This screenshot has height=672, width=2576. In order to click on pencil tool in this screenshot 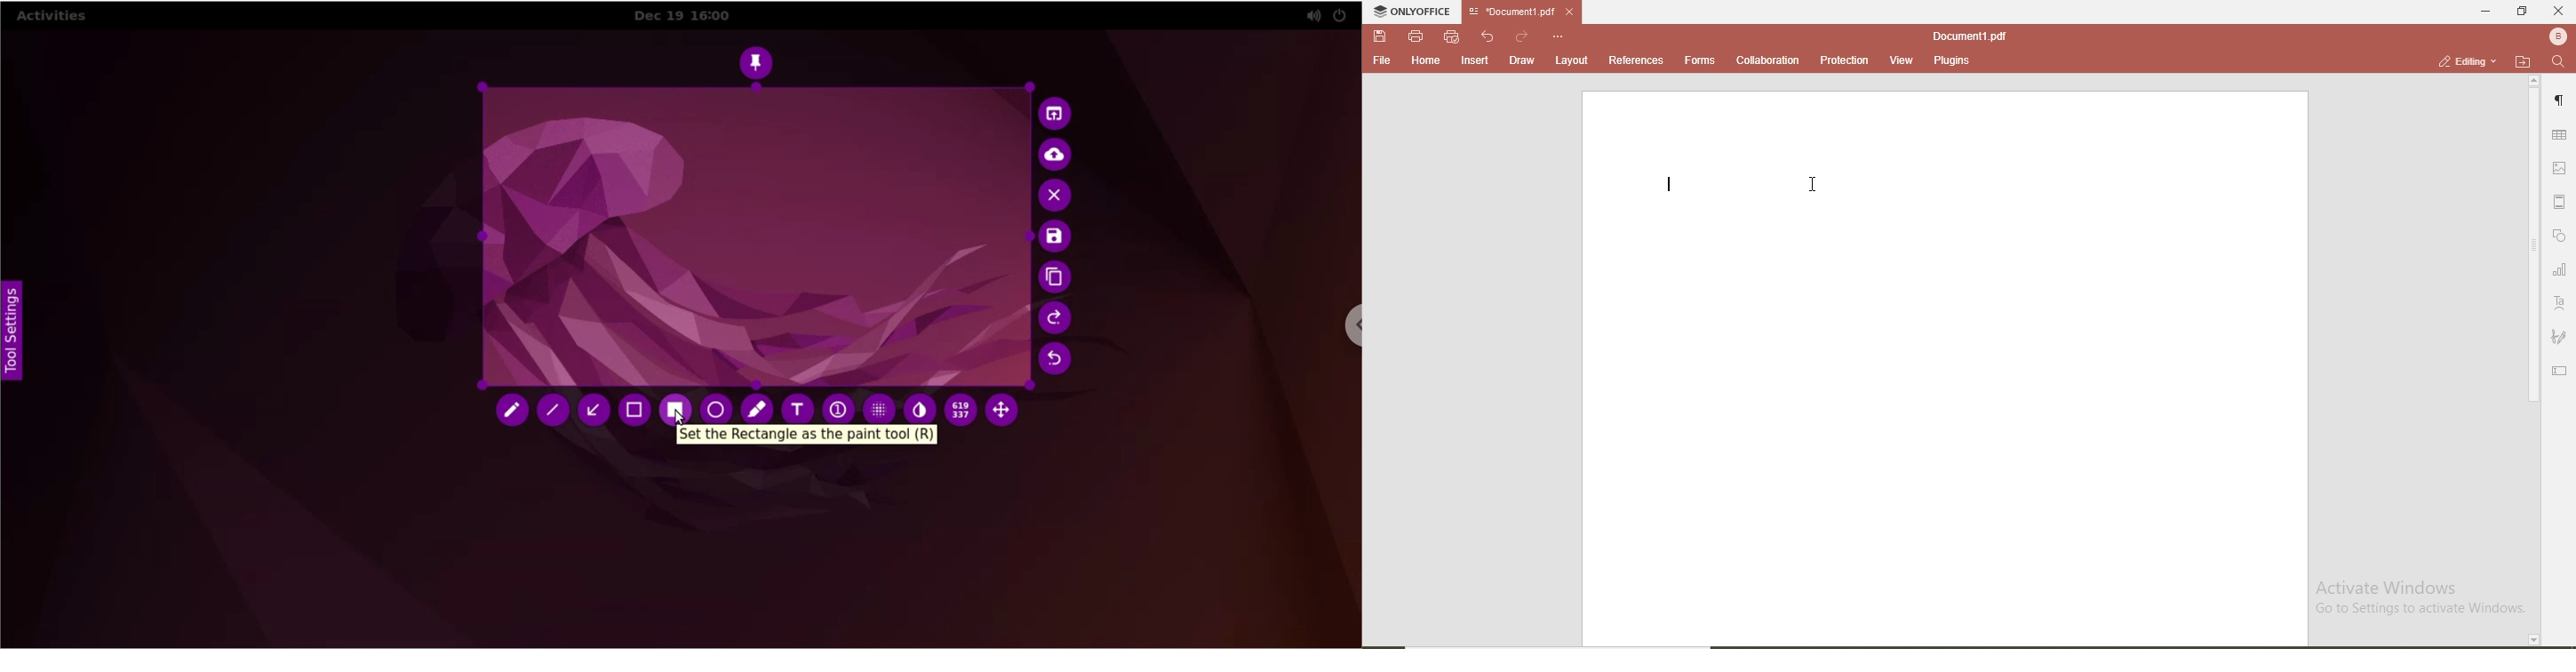, I will do `click(512, 413)`.